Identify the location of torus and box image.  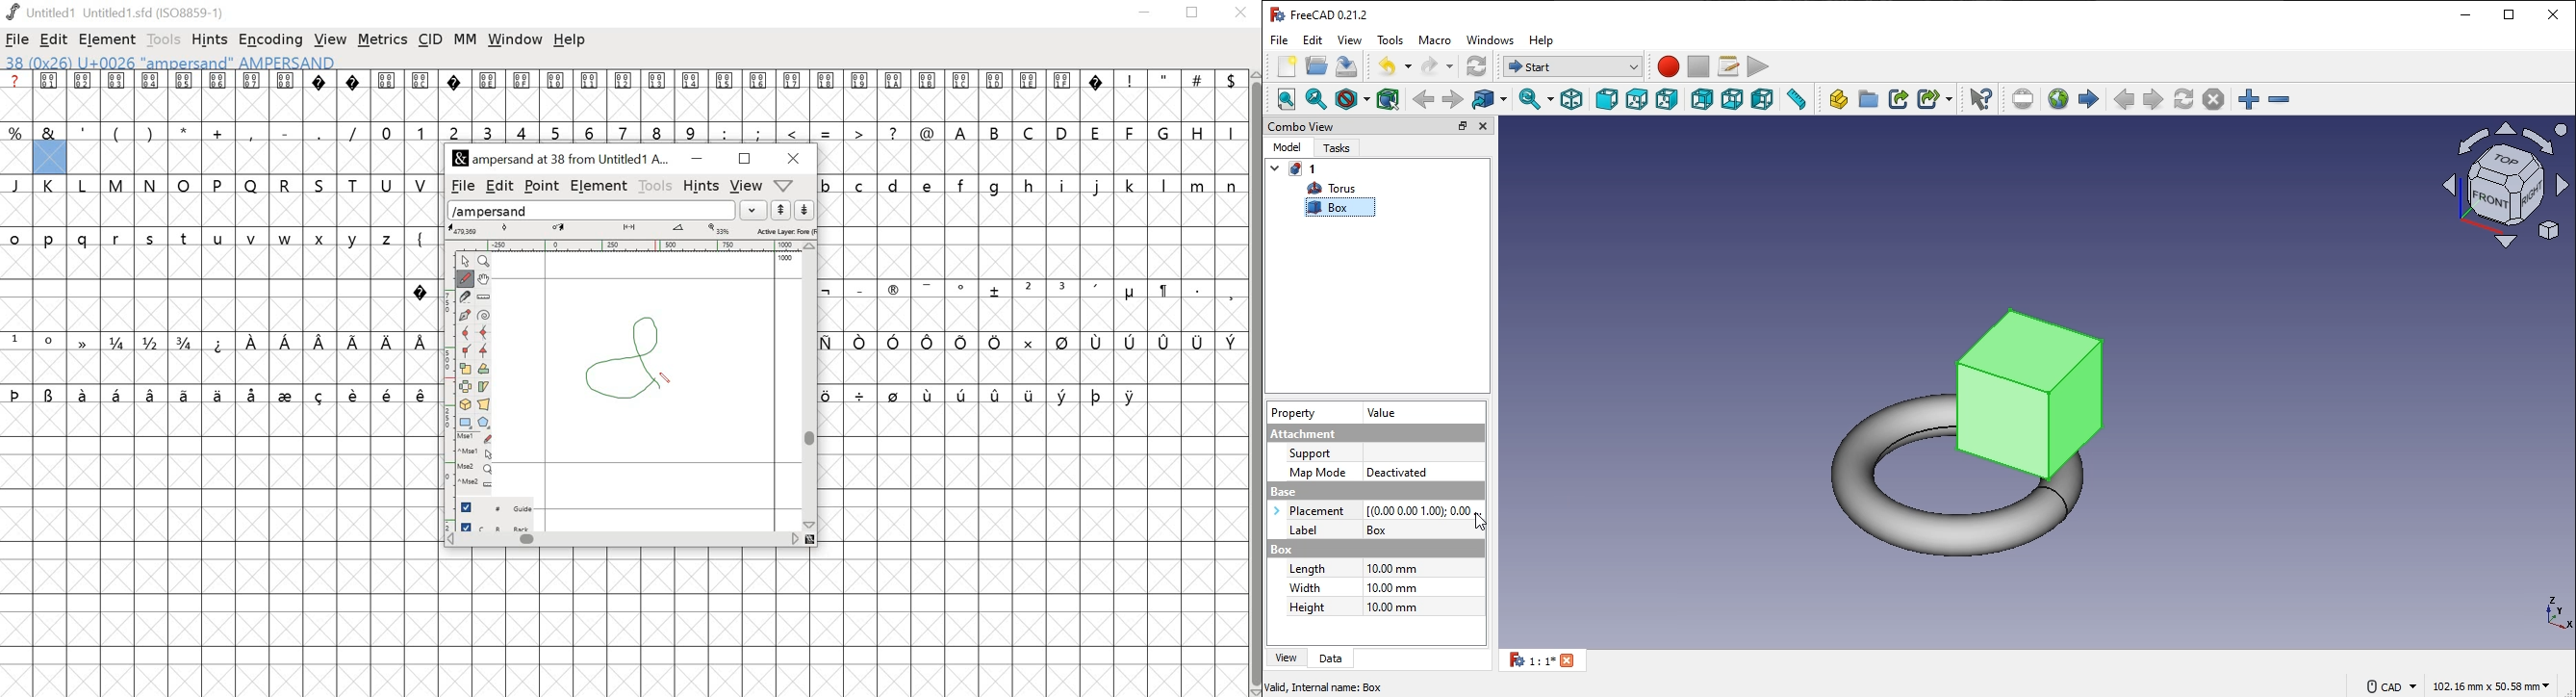
(1977, 430).